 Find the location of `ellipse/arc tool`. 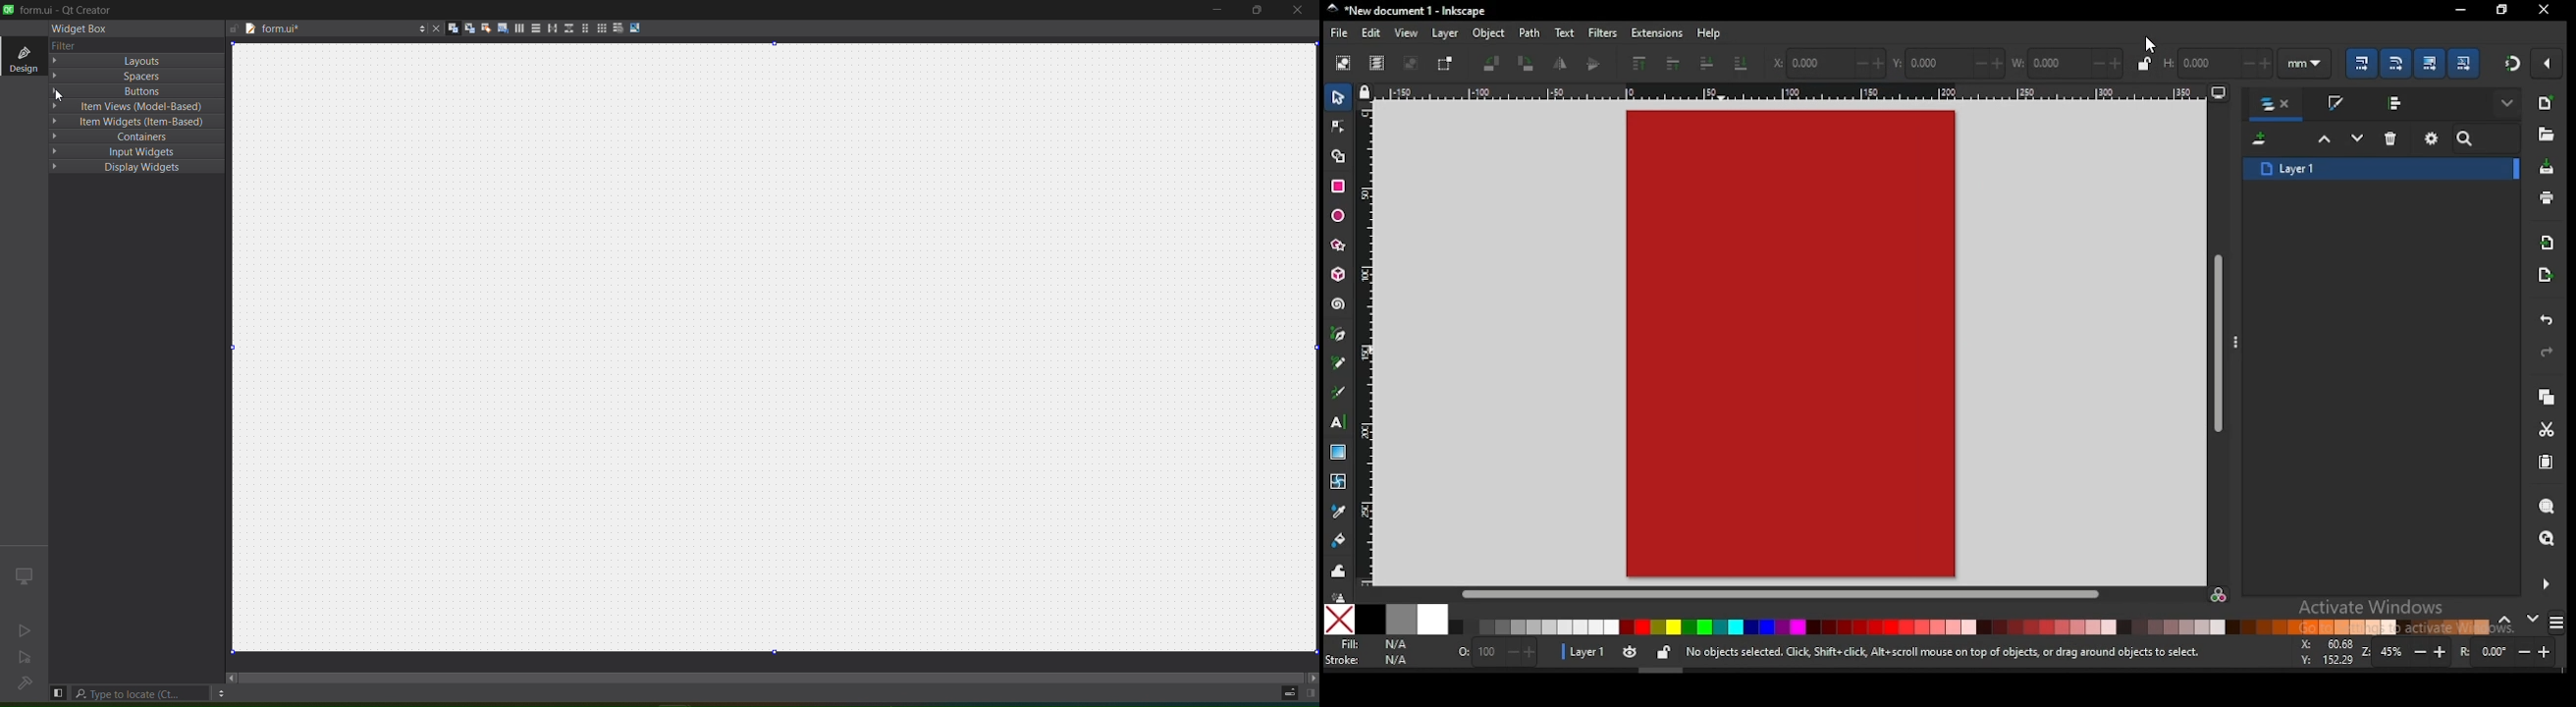

ellipse/arc tool is located at coordinates (1339, 217).